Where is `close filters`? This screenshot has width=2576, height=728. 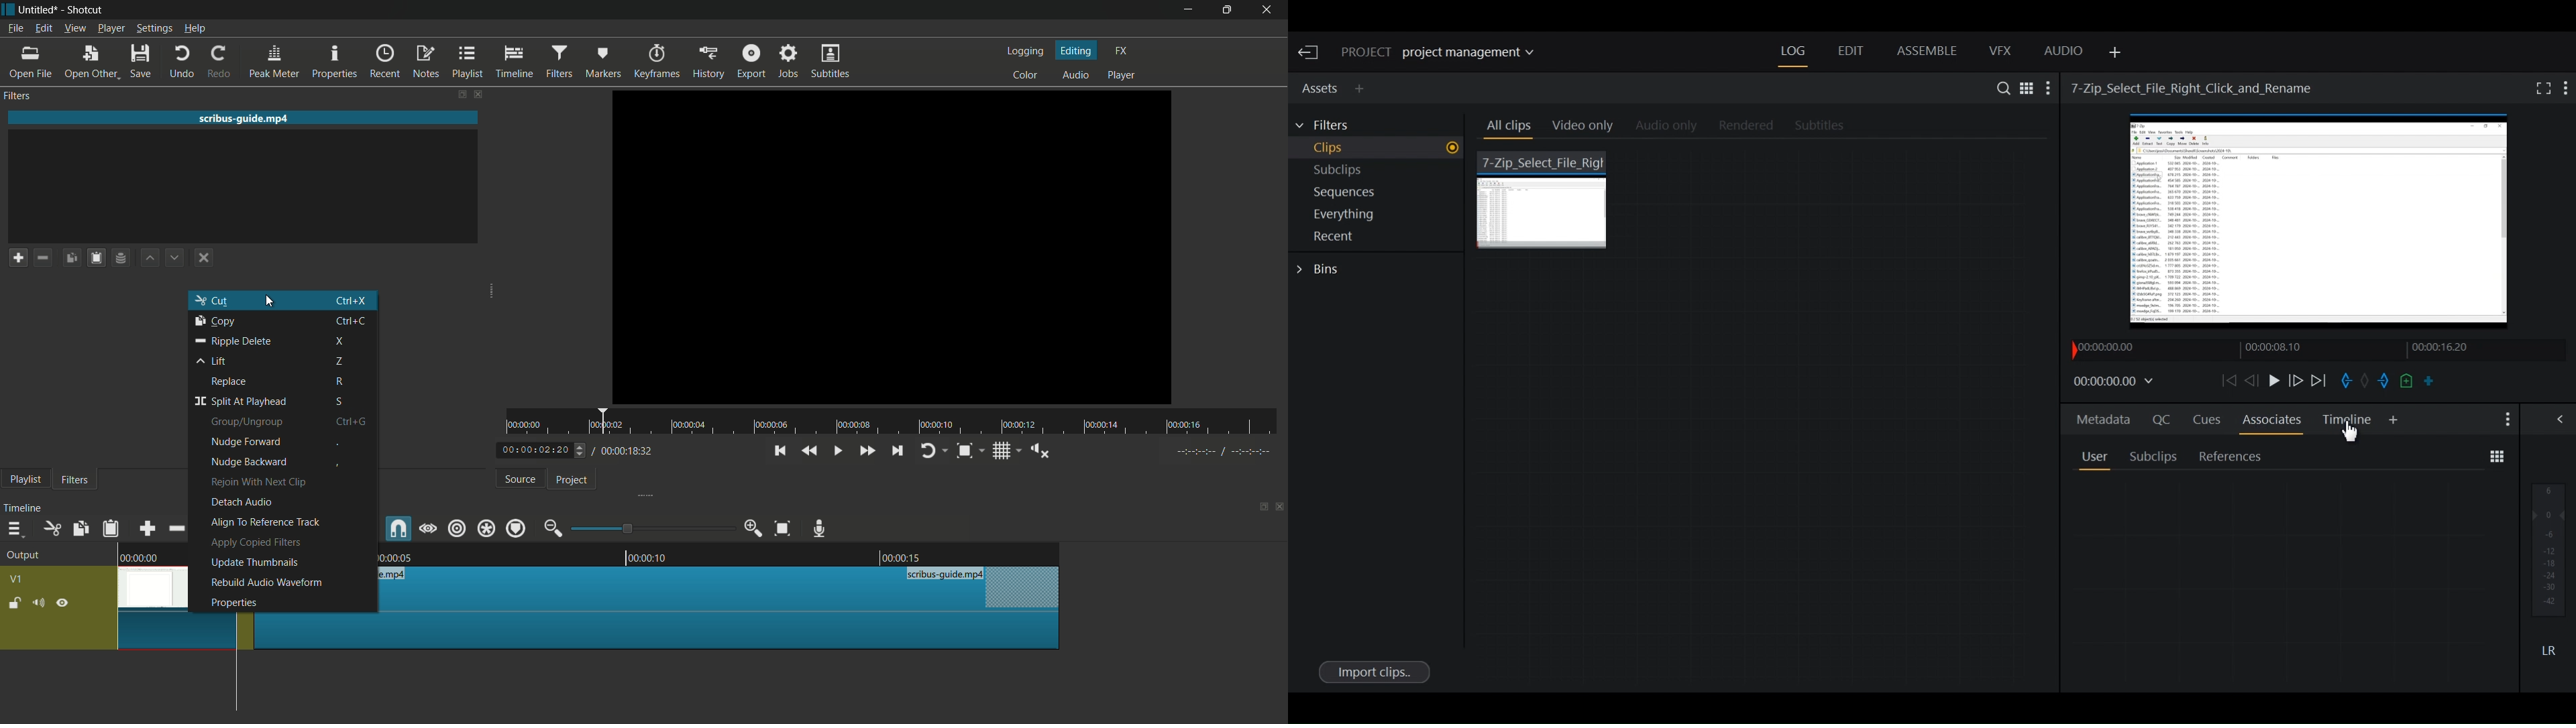
close filters is located at coordinates (477, 93).